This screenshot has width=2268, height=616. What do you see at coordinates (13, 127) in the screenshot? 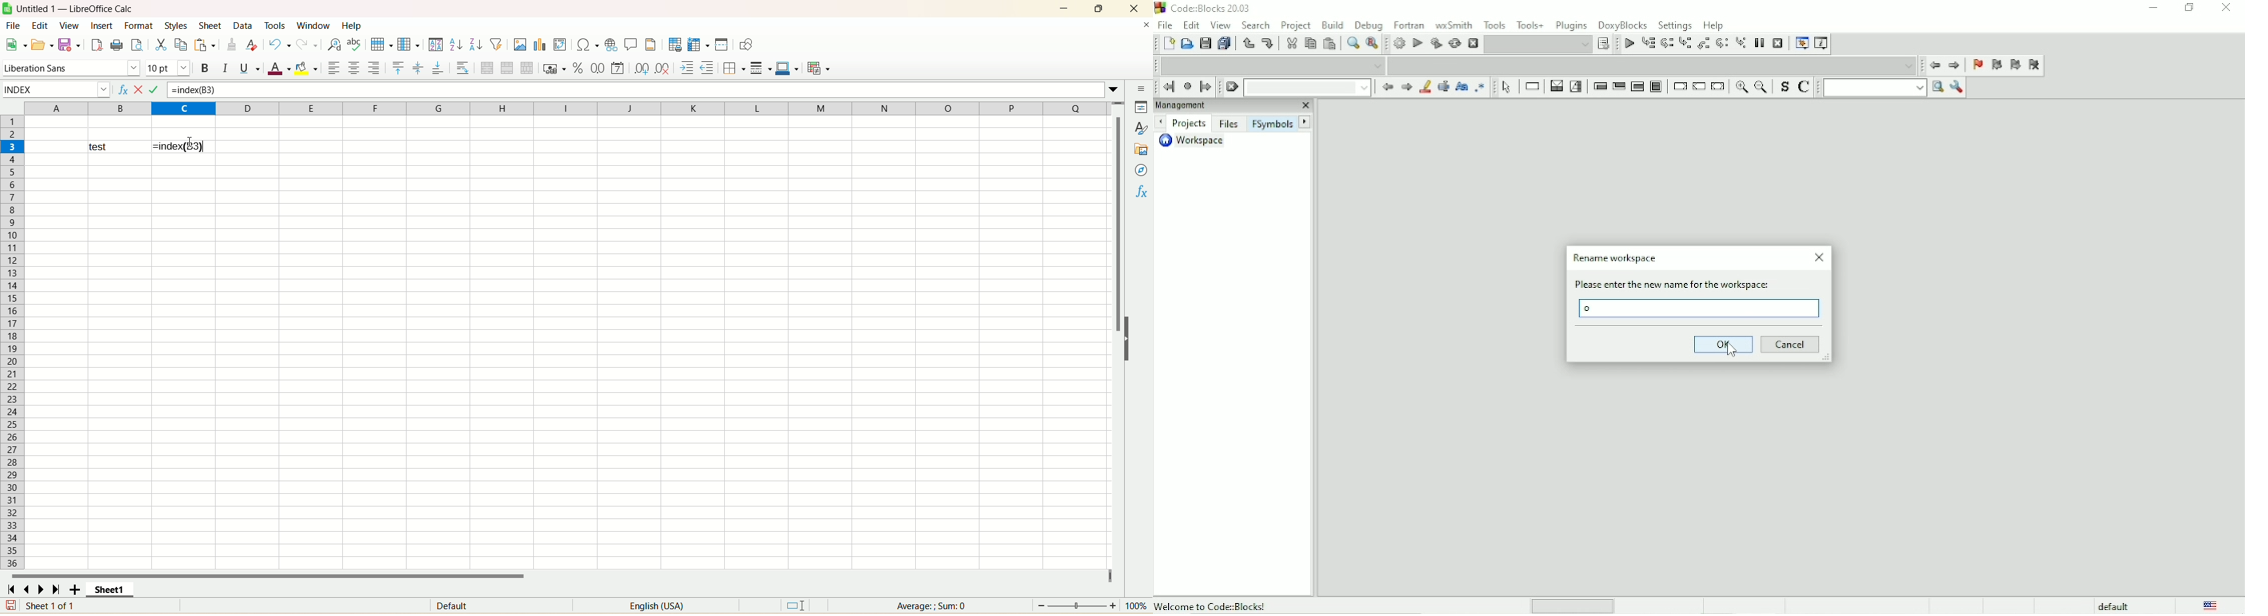
I see `Row number` at bounding box center [13, 127].